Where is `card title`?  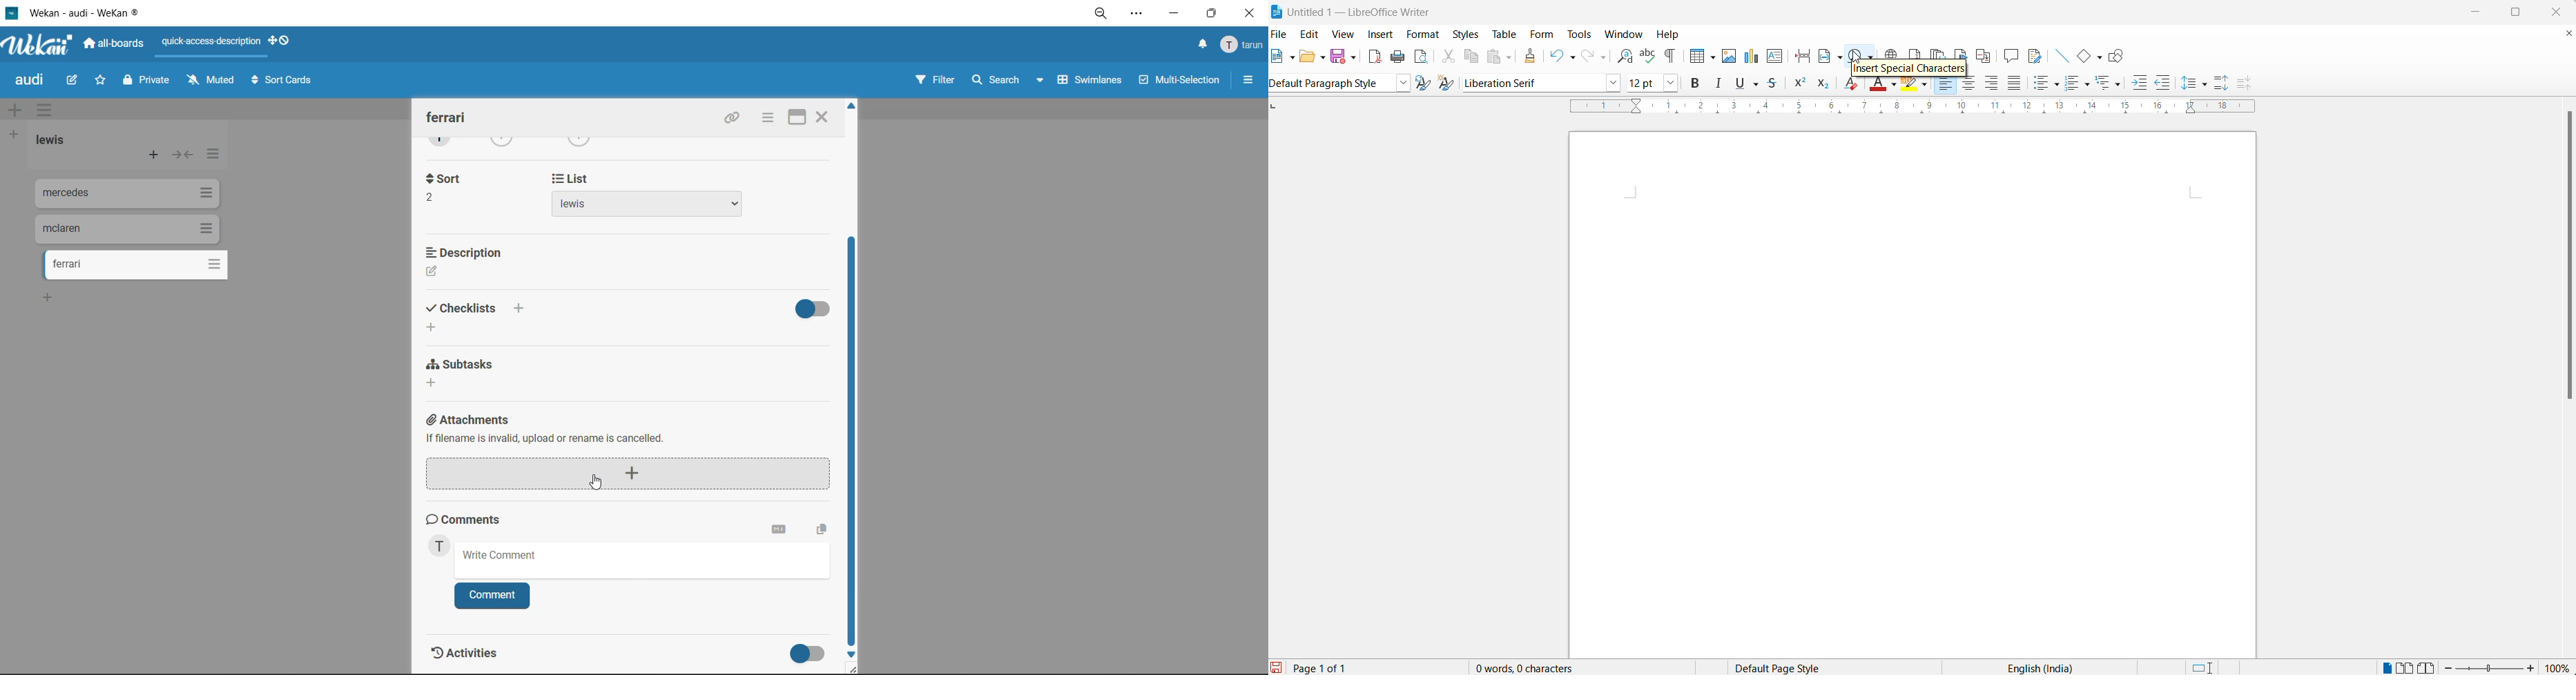 card title is located at coordinates (450, 118).